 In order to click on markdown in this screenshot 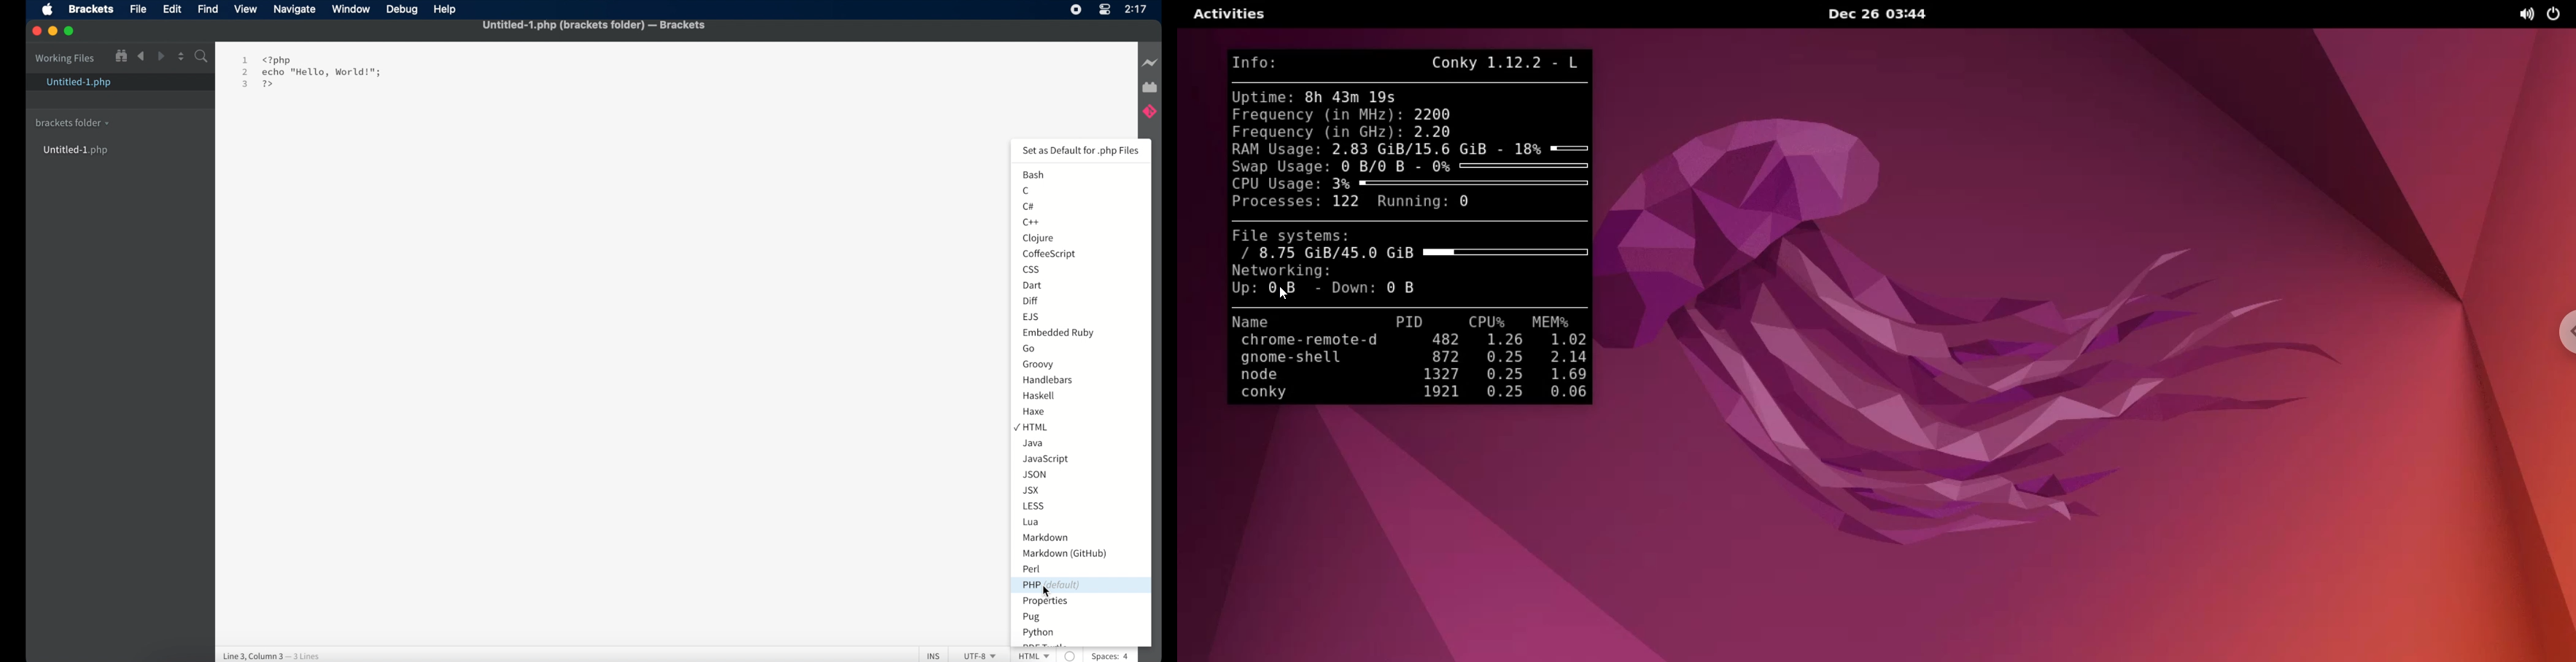, I will do `click(1045, 538)`.